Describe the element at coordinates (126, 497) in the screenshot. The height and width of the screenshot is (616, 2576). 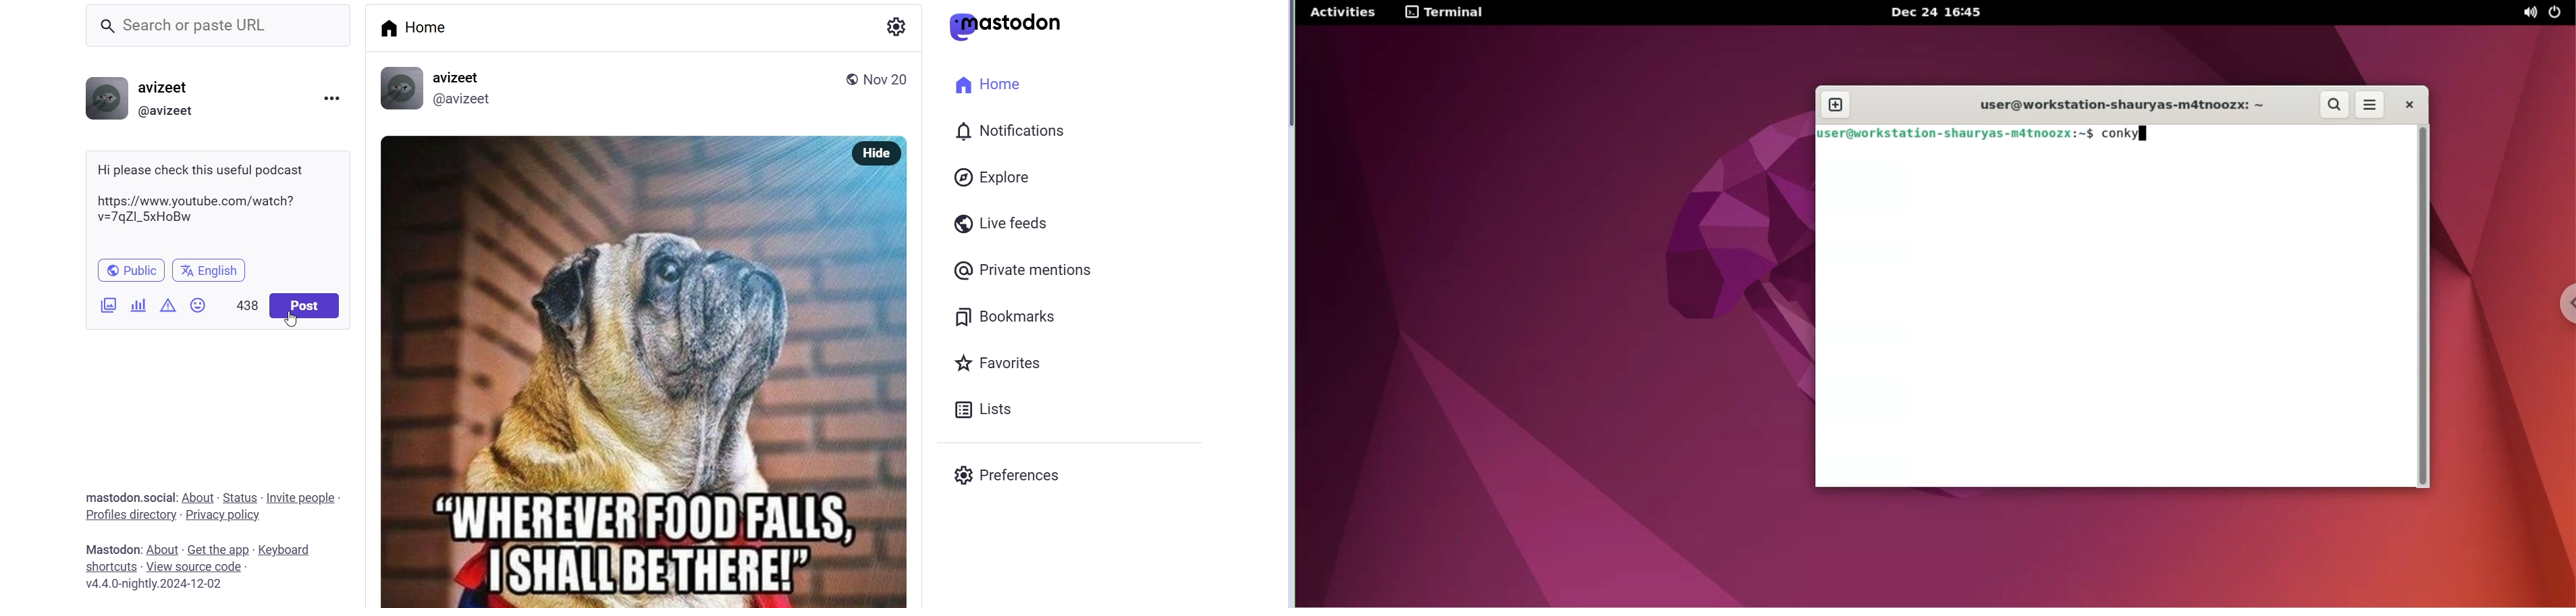
I see `mastodon social` at that location.